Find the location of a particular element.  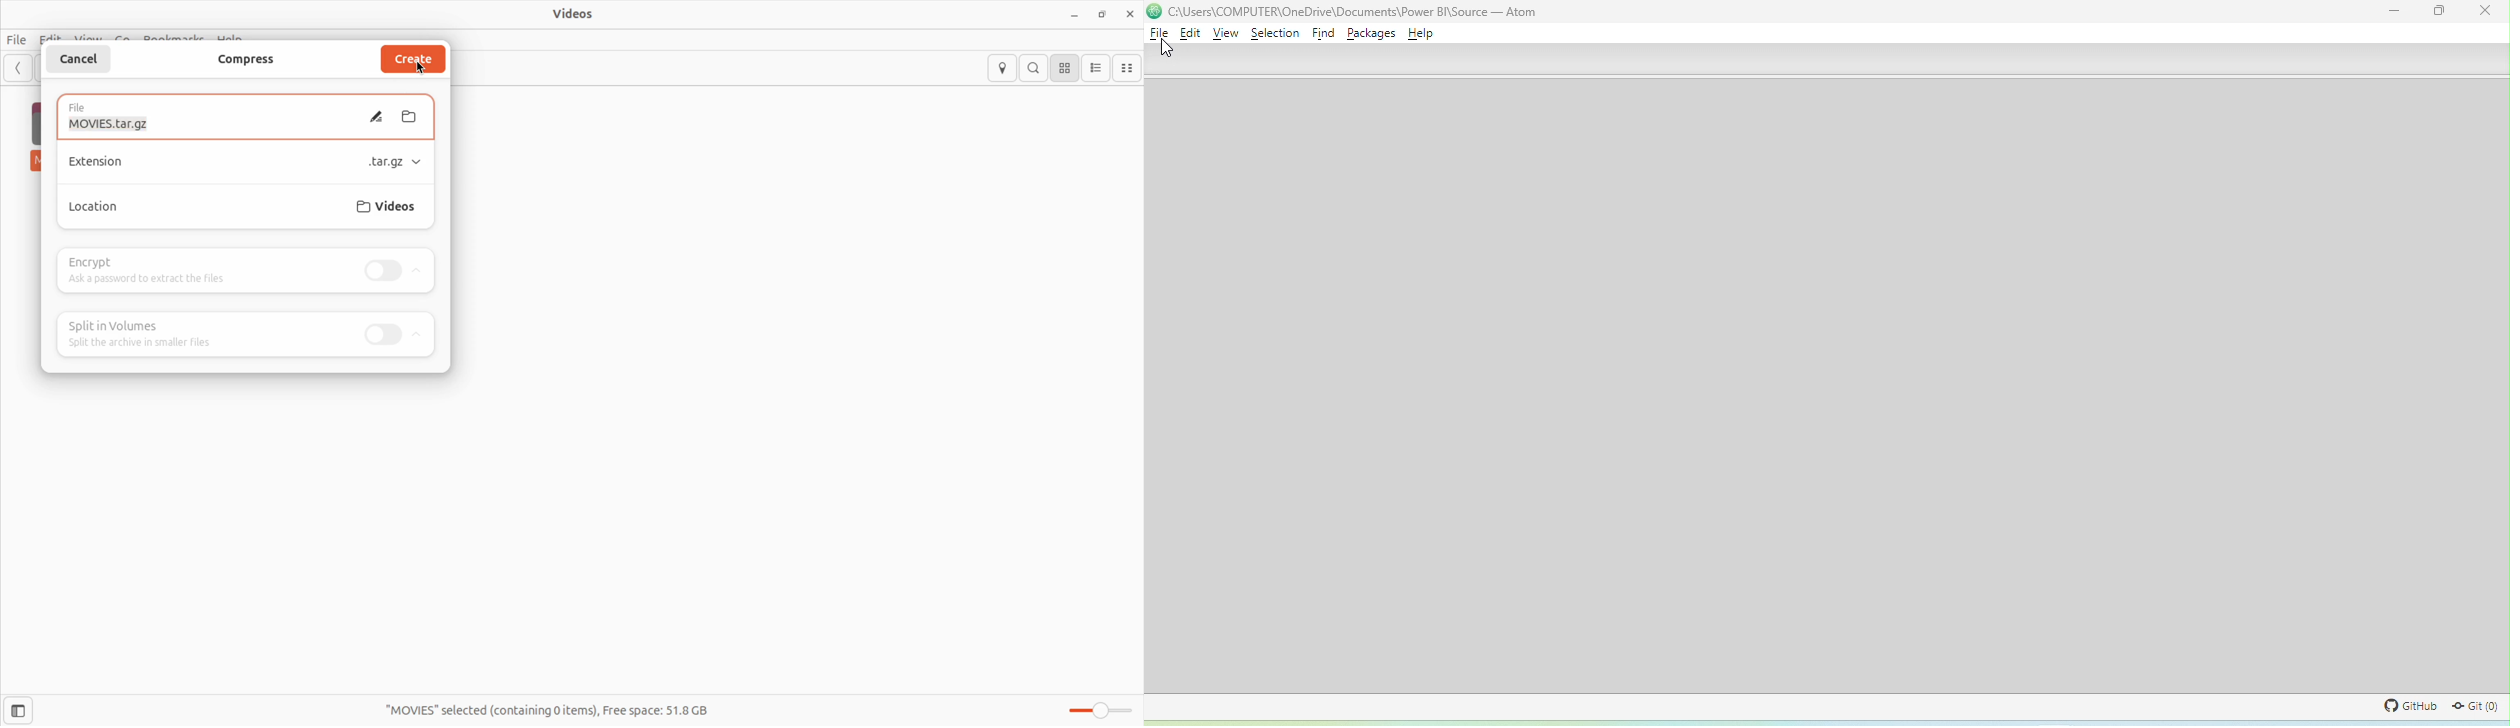

cursor is located at coordinates (1166, 49).